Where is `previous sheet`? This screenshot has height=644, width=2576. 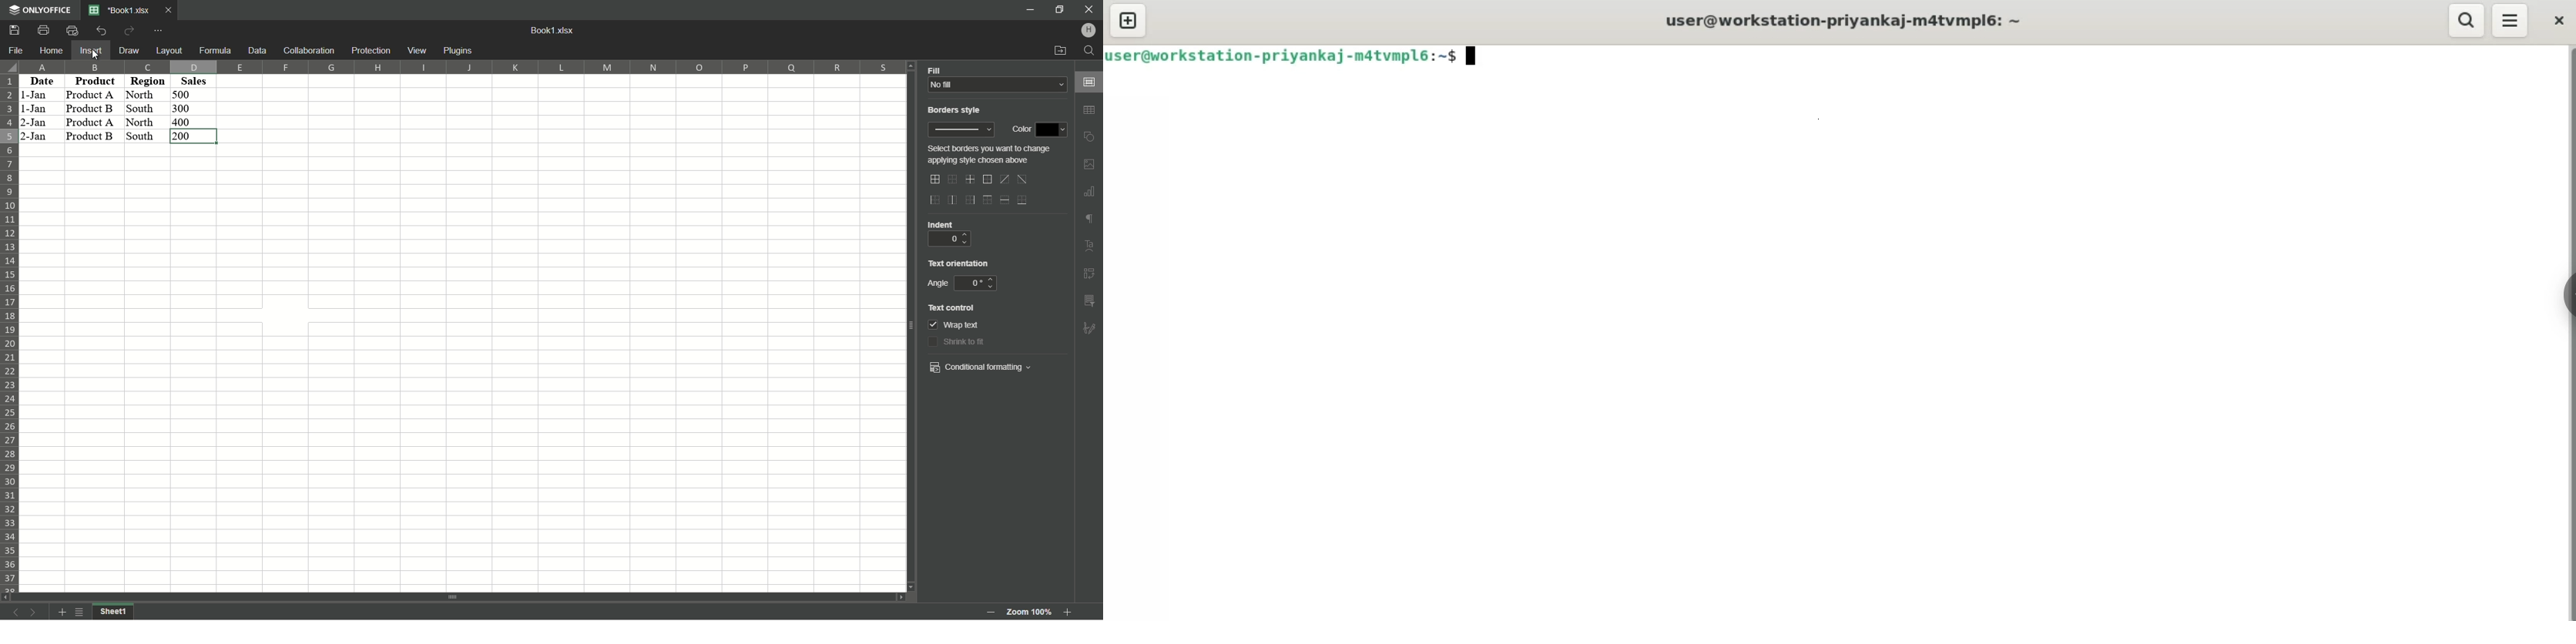 previous sheet is located at coordinates (14, 614).